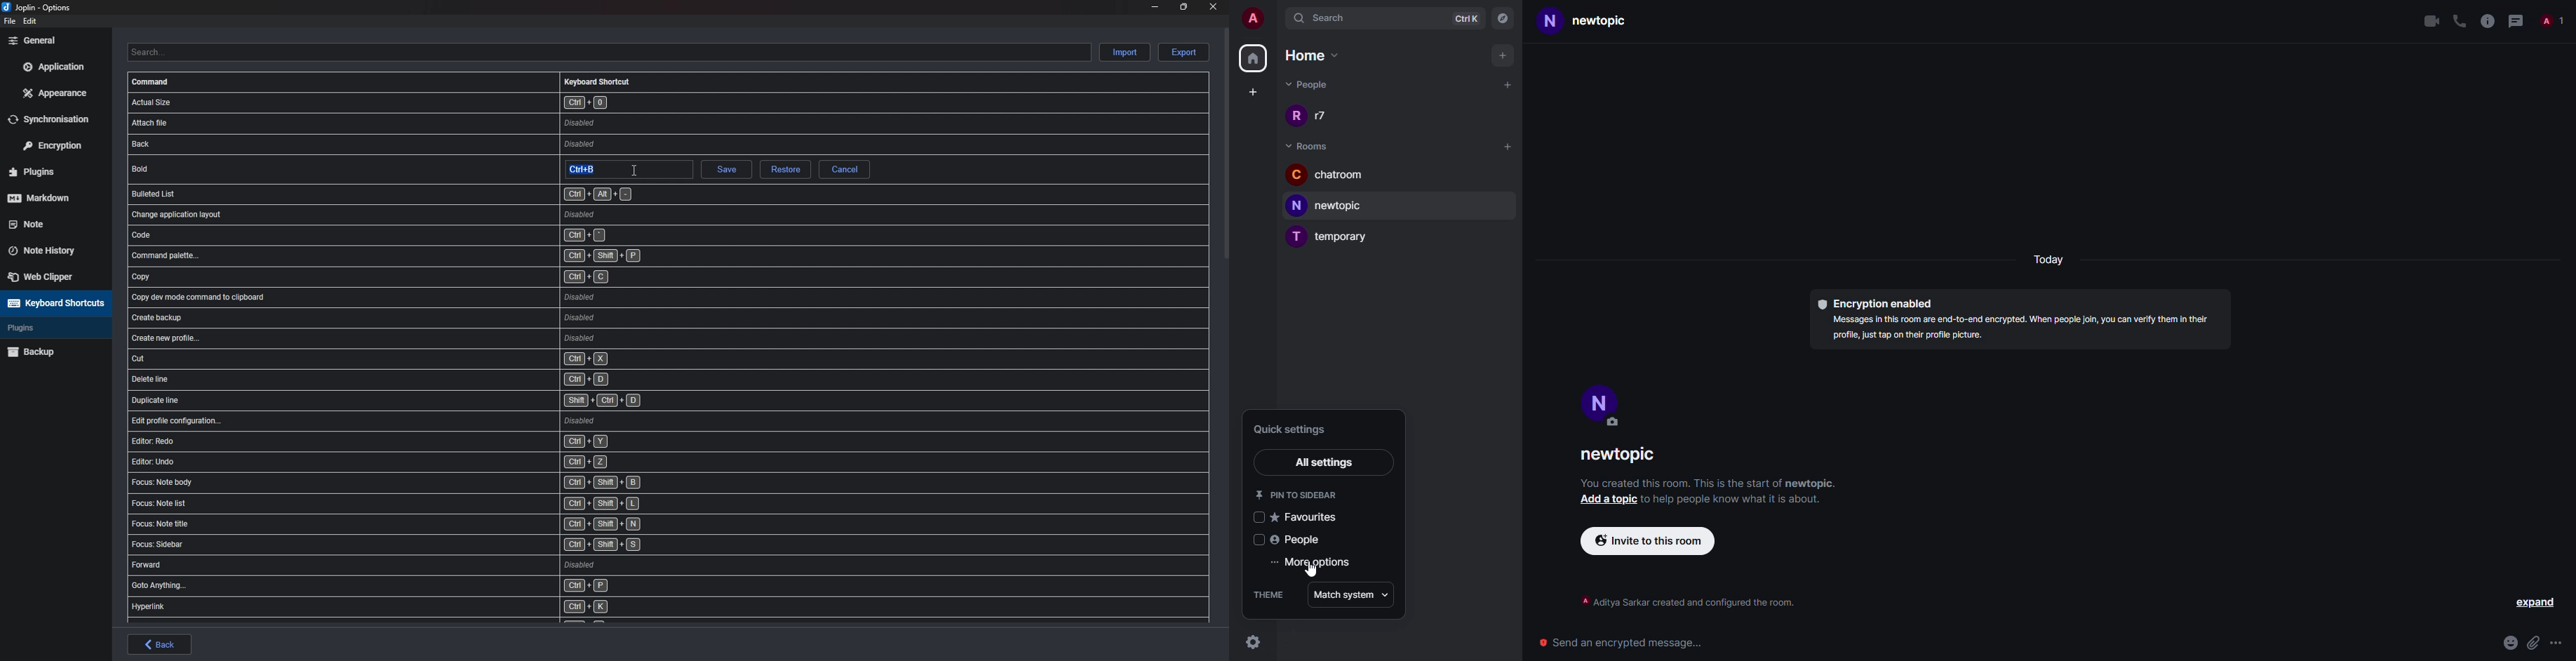  Describe the element at coordinates (1333, 206) in the screenshot. I see `room` at that location.